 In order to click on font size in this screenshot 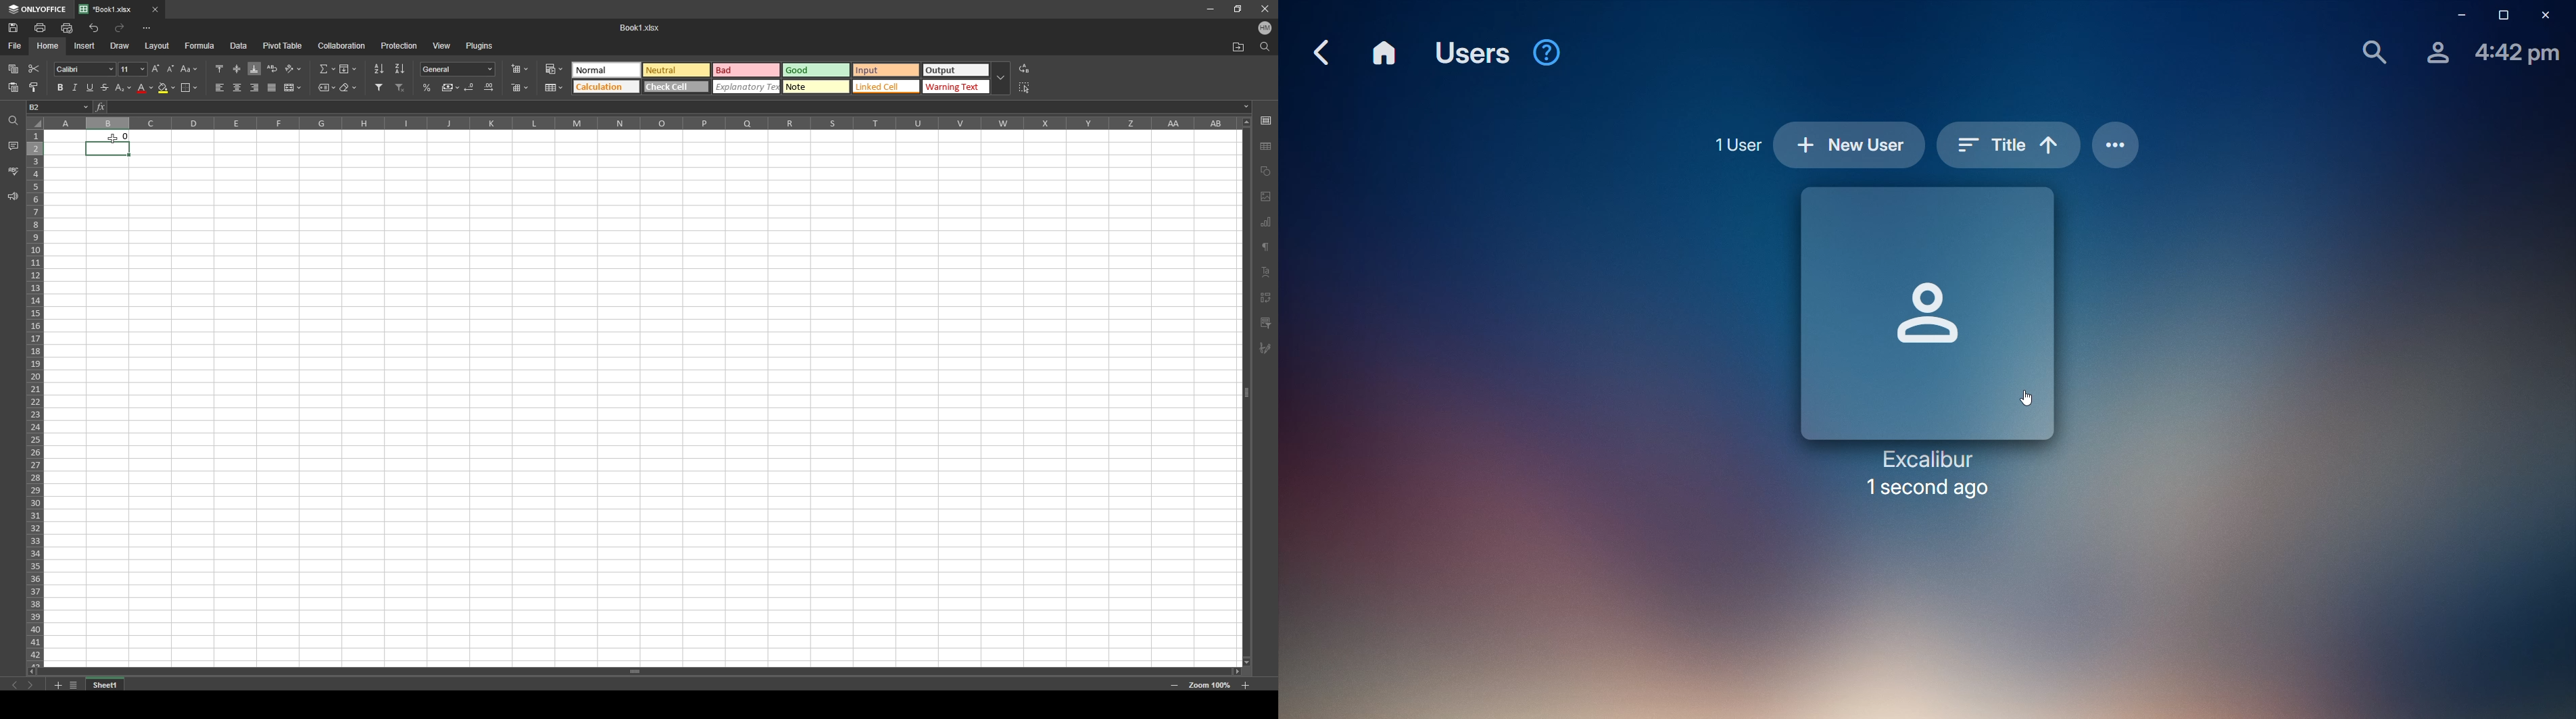, I will do `click(132, 69)`.